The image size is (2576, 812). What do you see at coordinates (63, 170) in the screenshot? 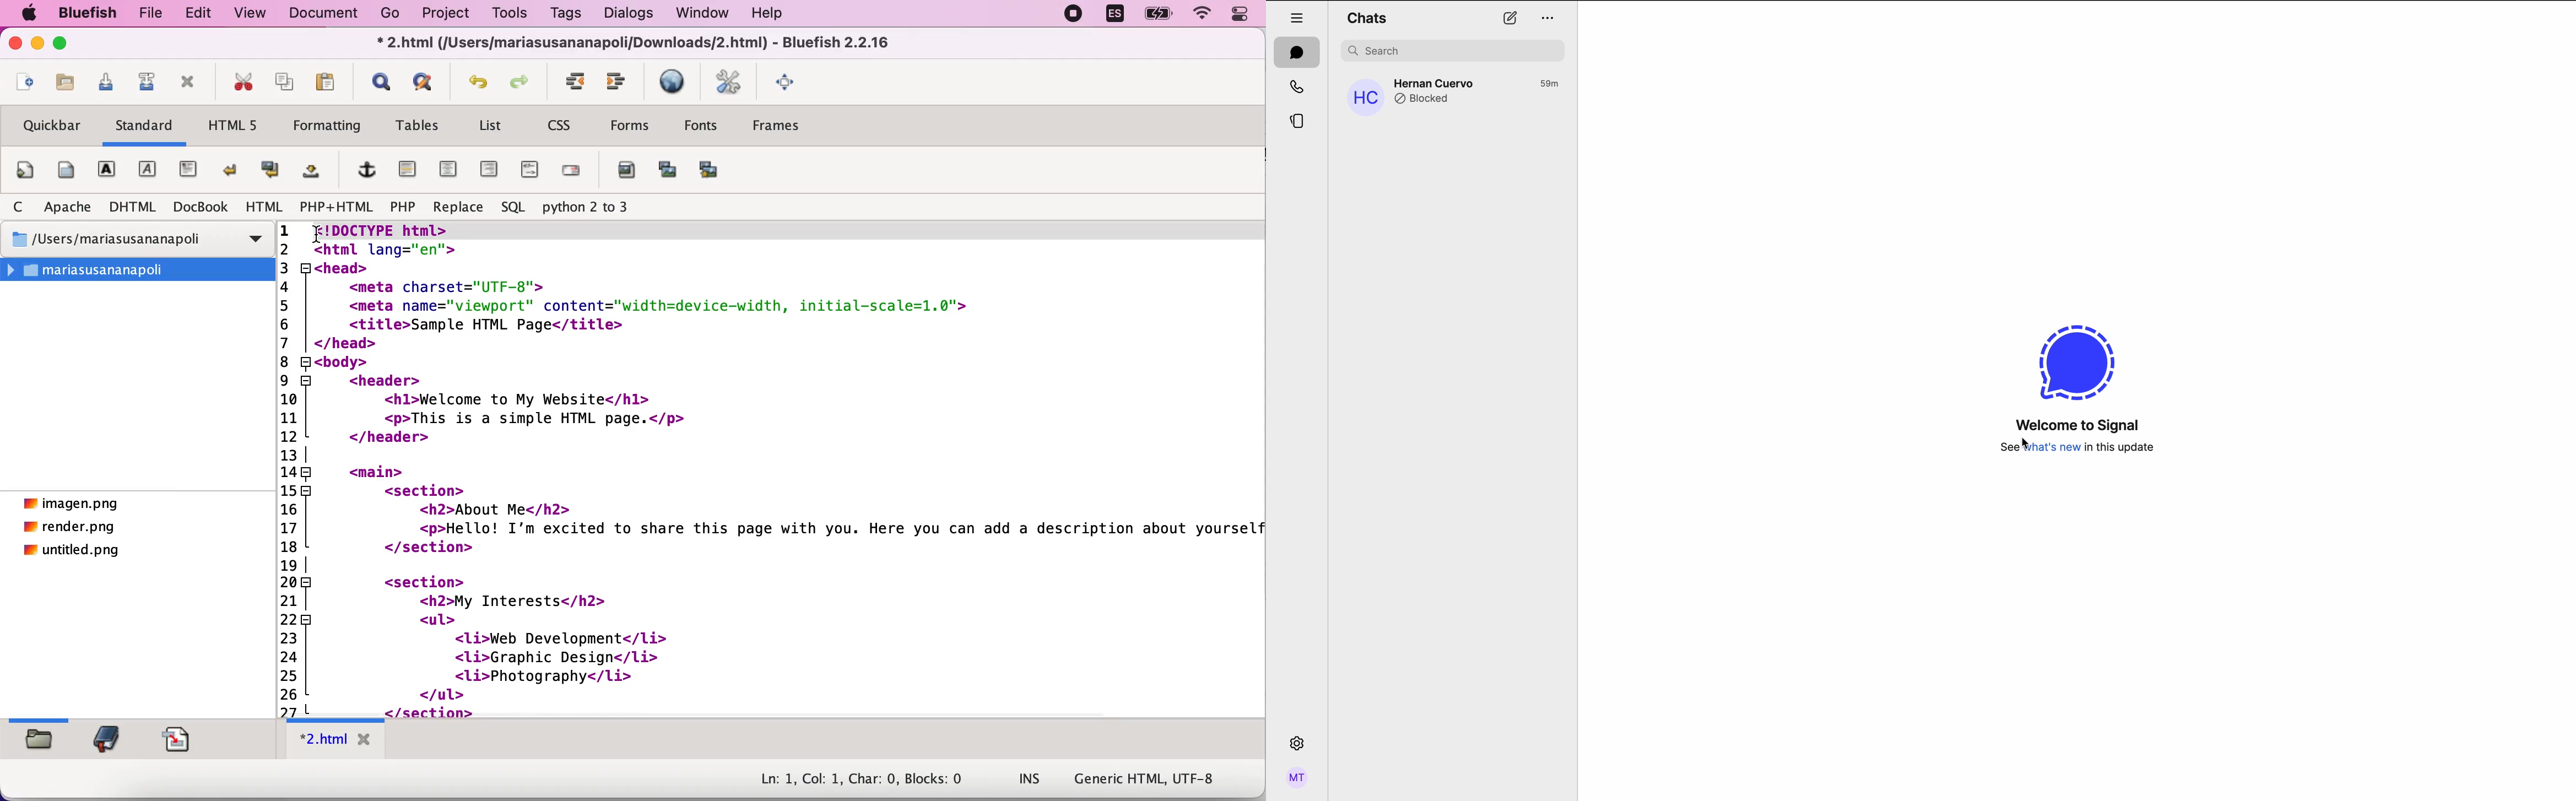
I see `body` at bounding box center [63, 170].